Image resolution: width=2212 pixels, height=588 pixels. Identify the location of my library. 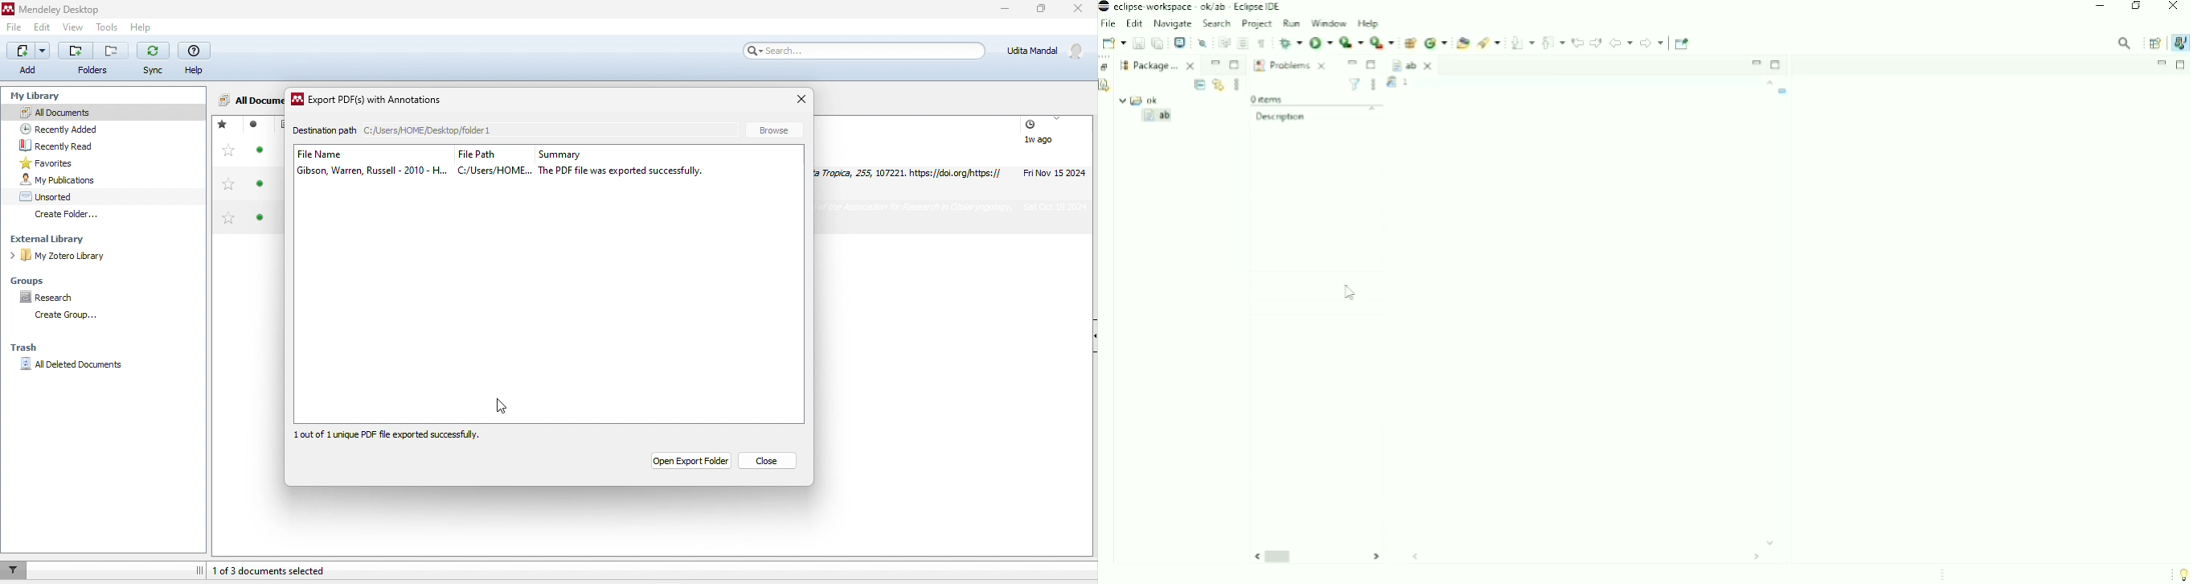
(43, 97).